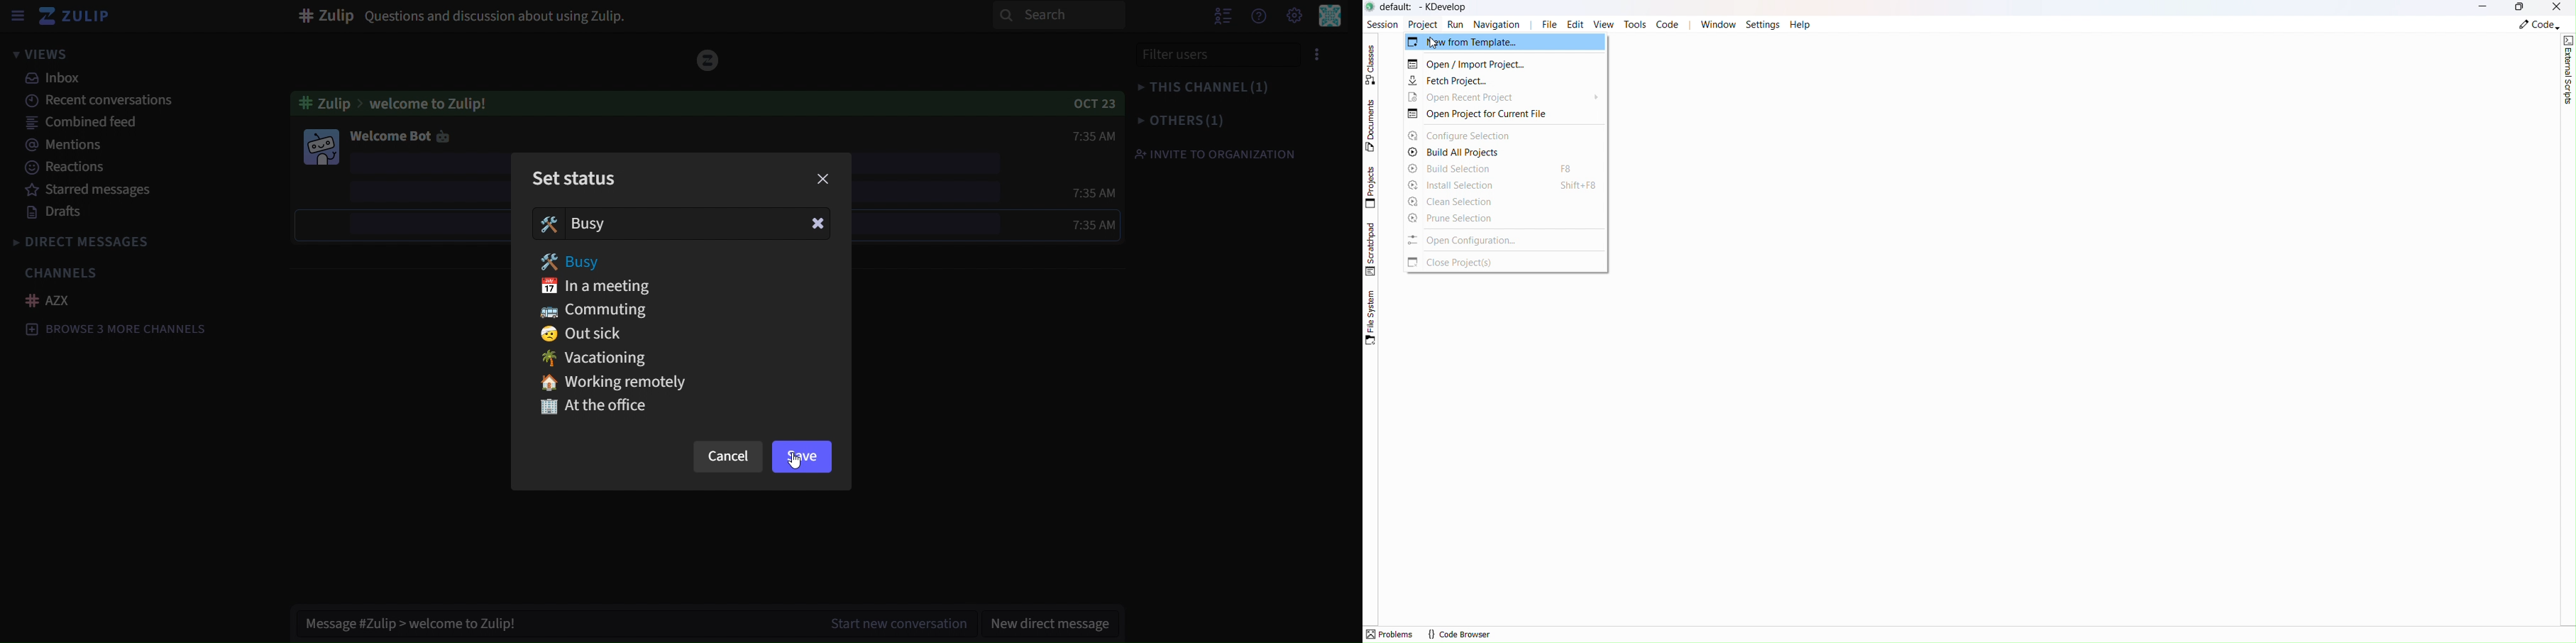  I want to click on sidebar, so click(18, 16).